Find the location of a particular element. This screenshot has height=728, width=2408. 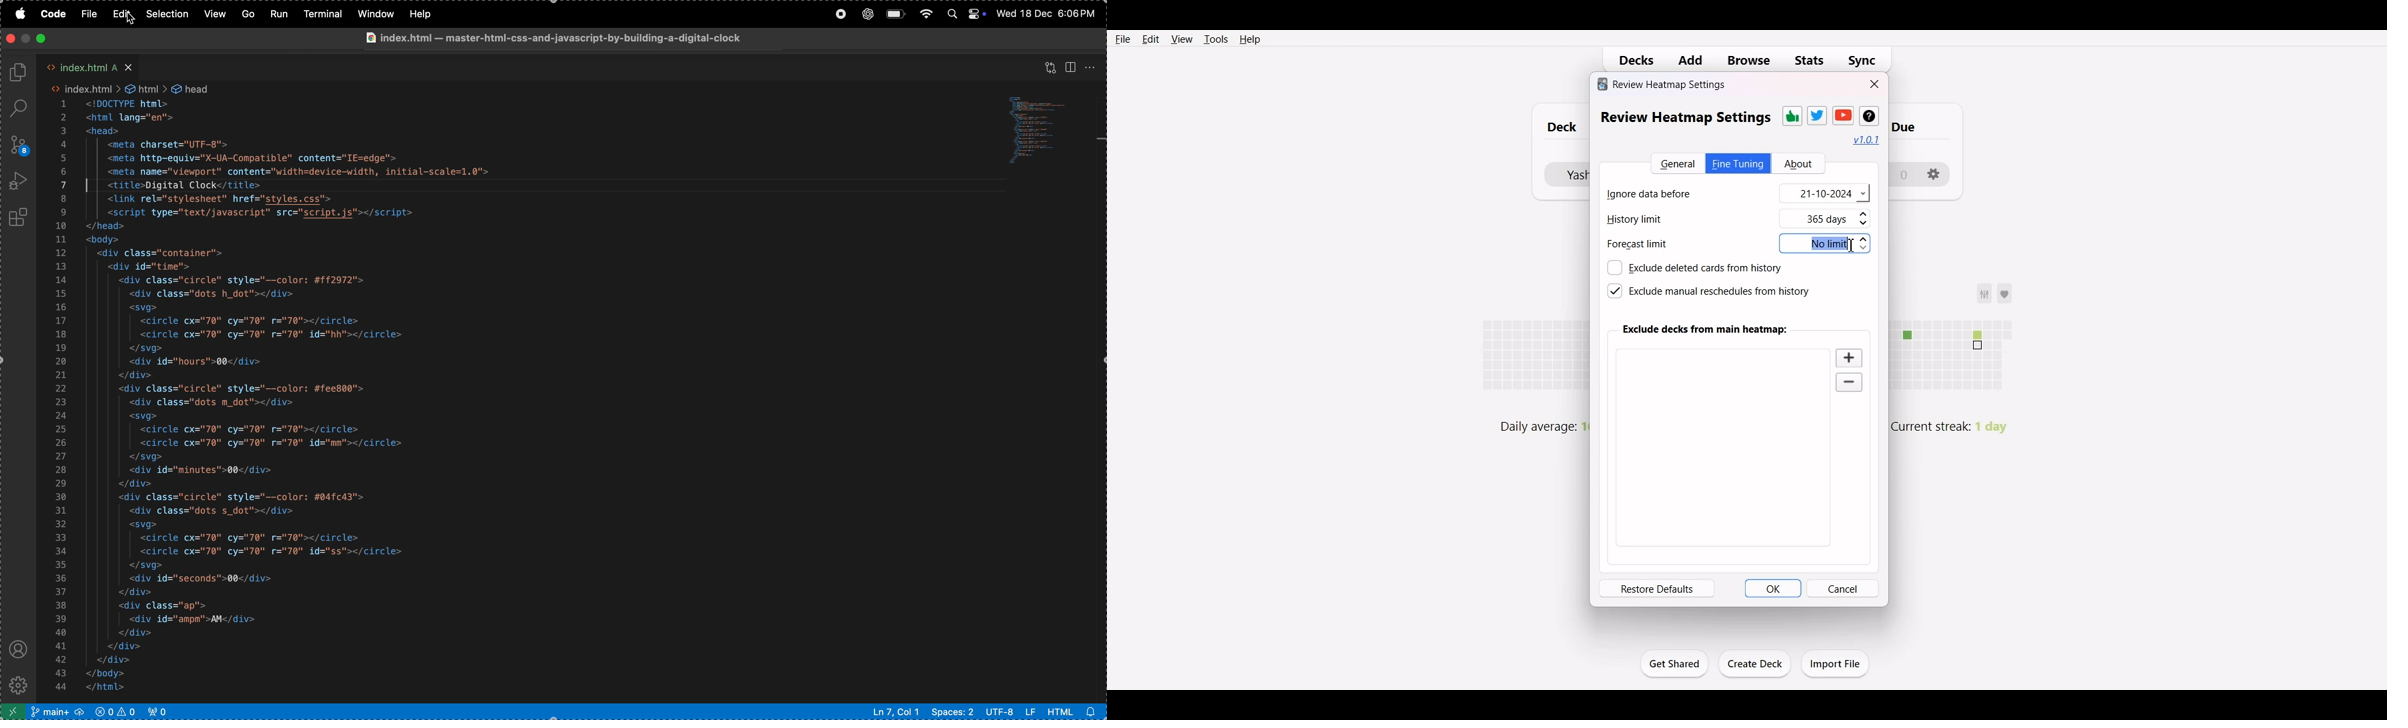

Zoom in is located at coordinates (1850, 357).